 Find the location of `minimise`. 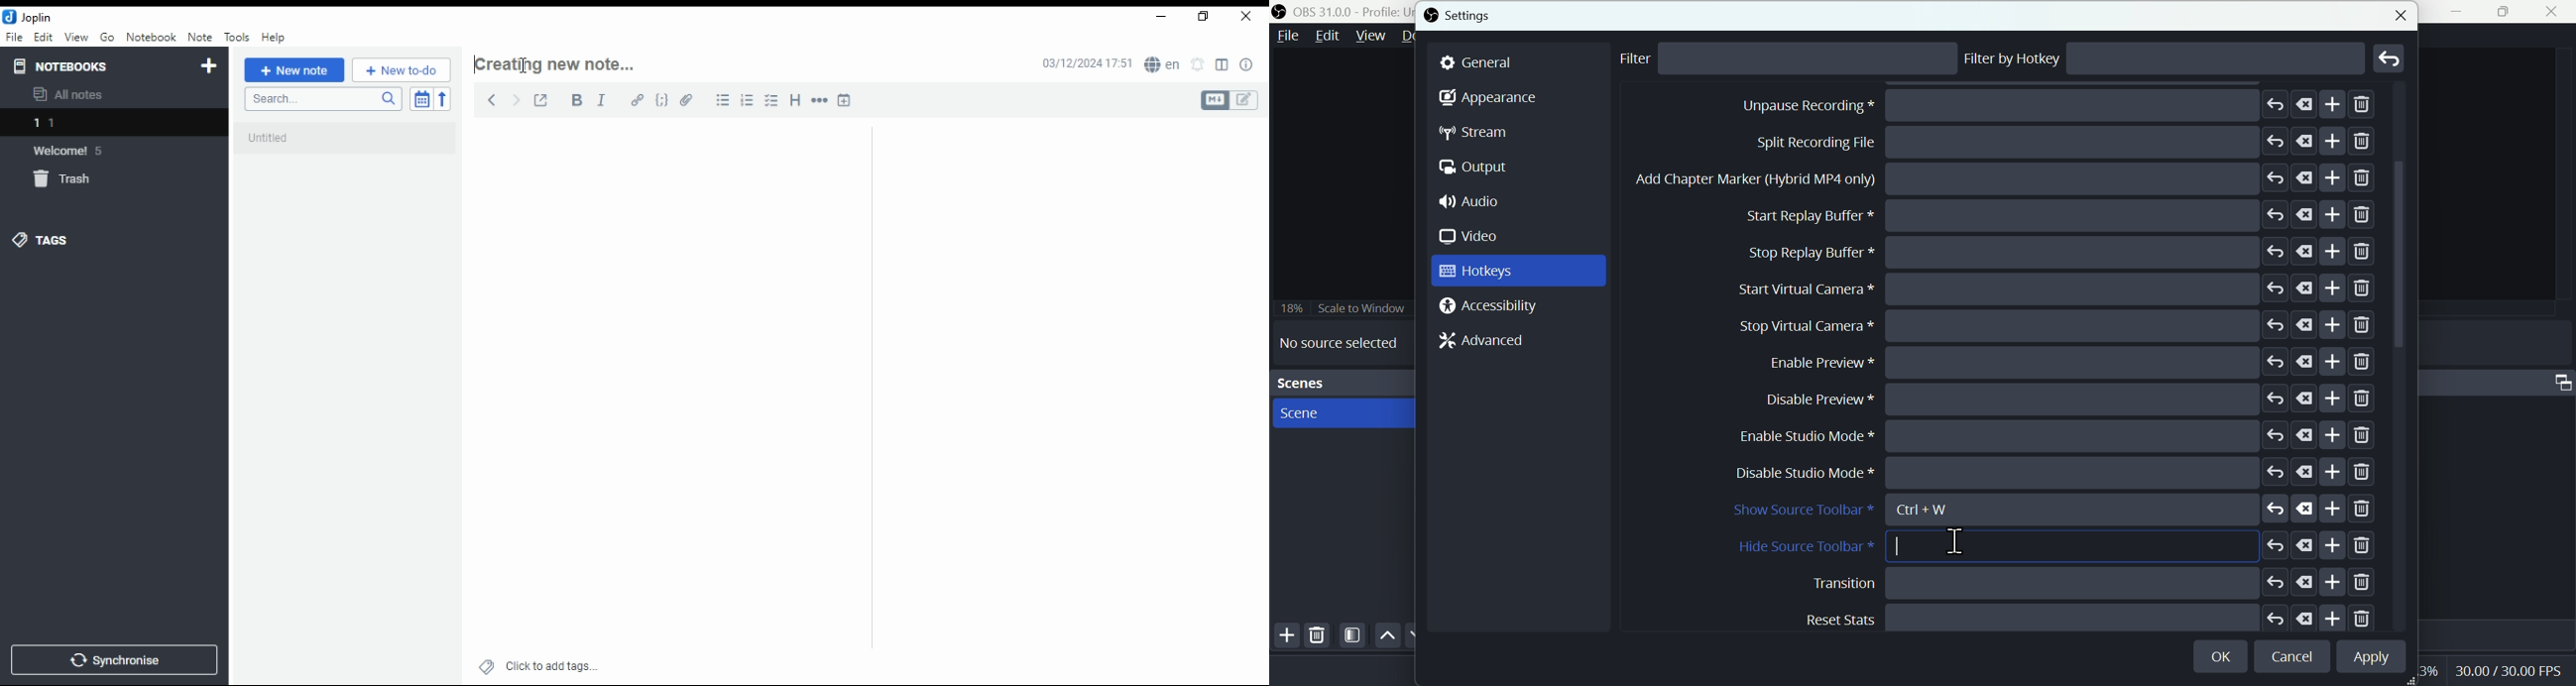

minimise is located at coordinates (2462, 12).